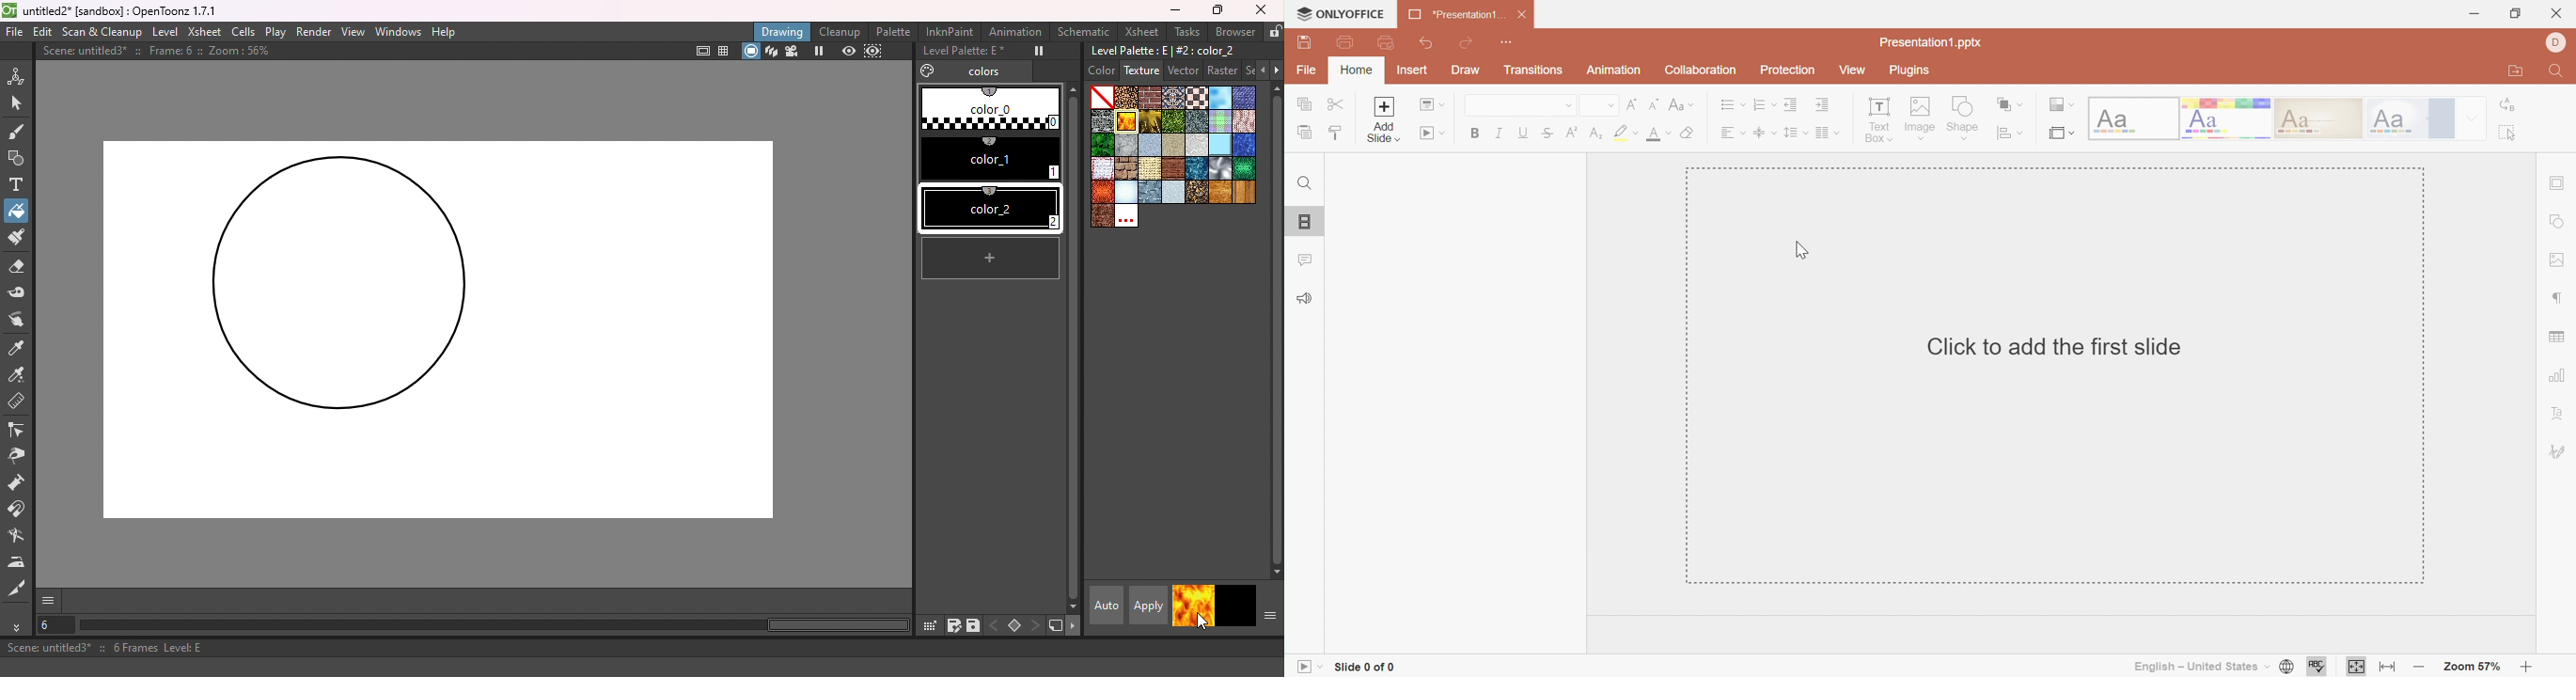  What do you see at coordinates (1467, 69) in the screenshot?
I see `Draw` at bounding box center [1467, 69].